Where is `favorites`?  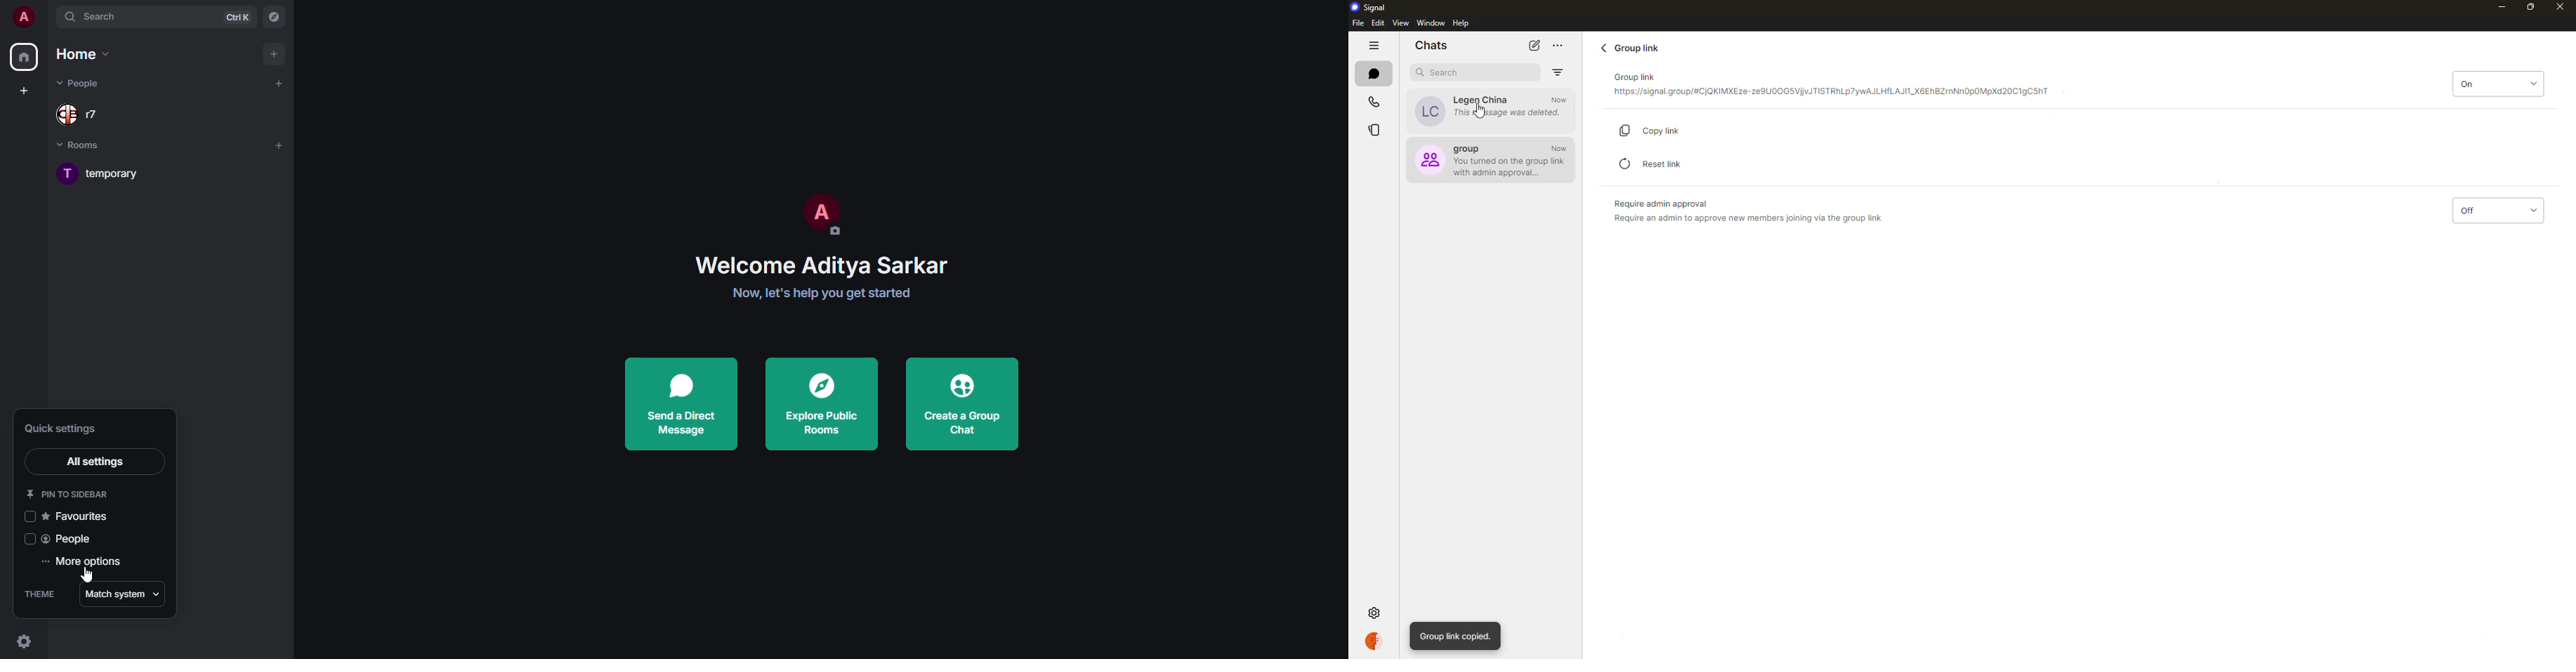
favorites is located at coordinates (81, 516).